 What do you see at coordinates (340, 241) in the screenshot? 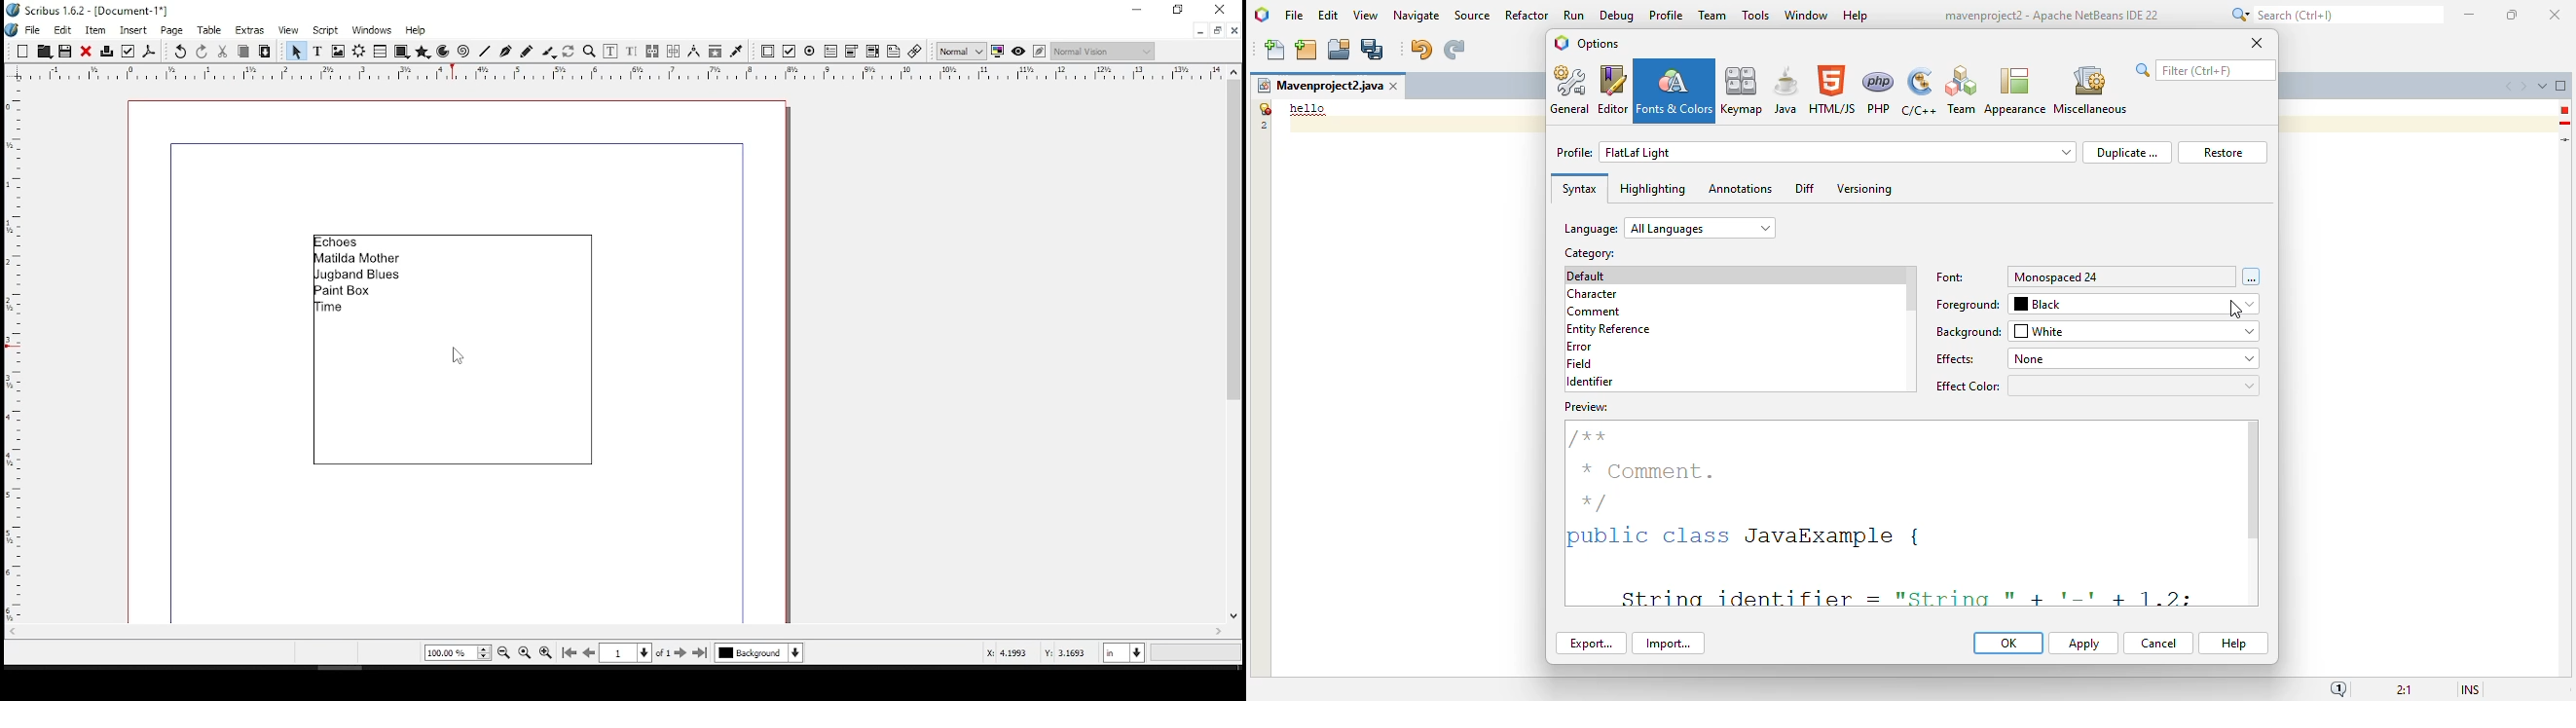
I see `echoes` at bounding box center [340, 241].